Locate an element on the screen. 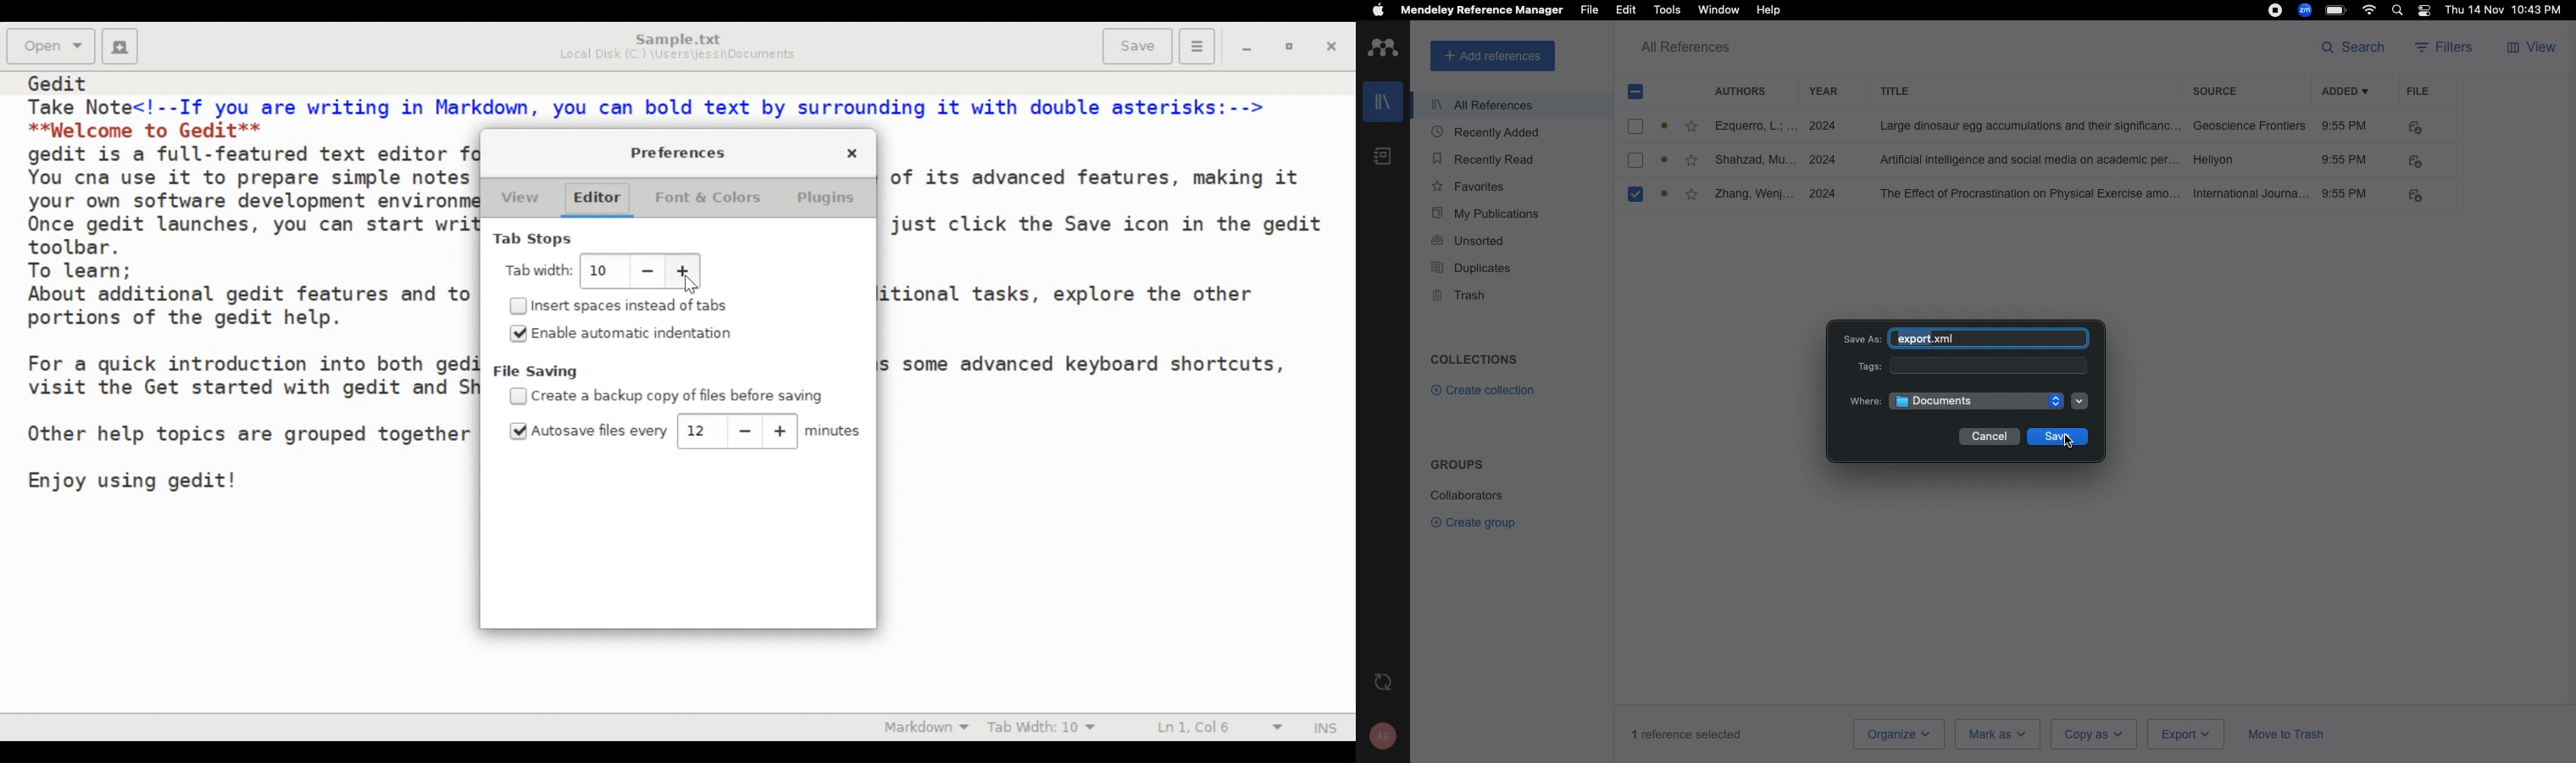  9:55 PM is located at coordinates (2346, 125).